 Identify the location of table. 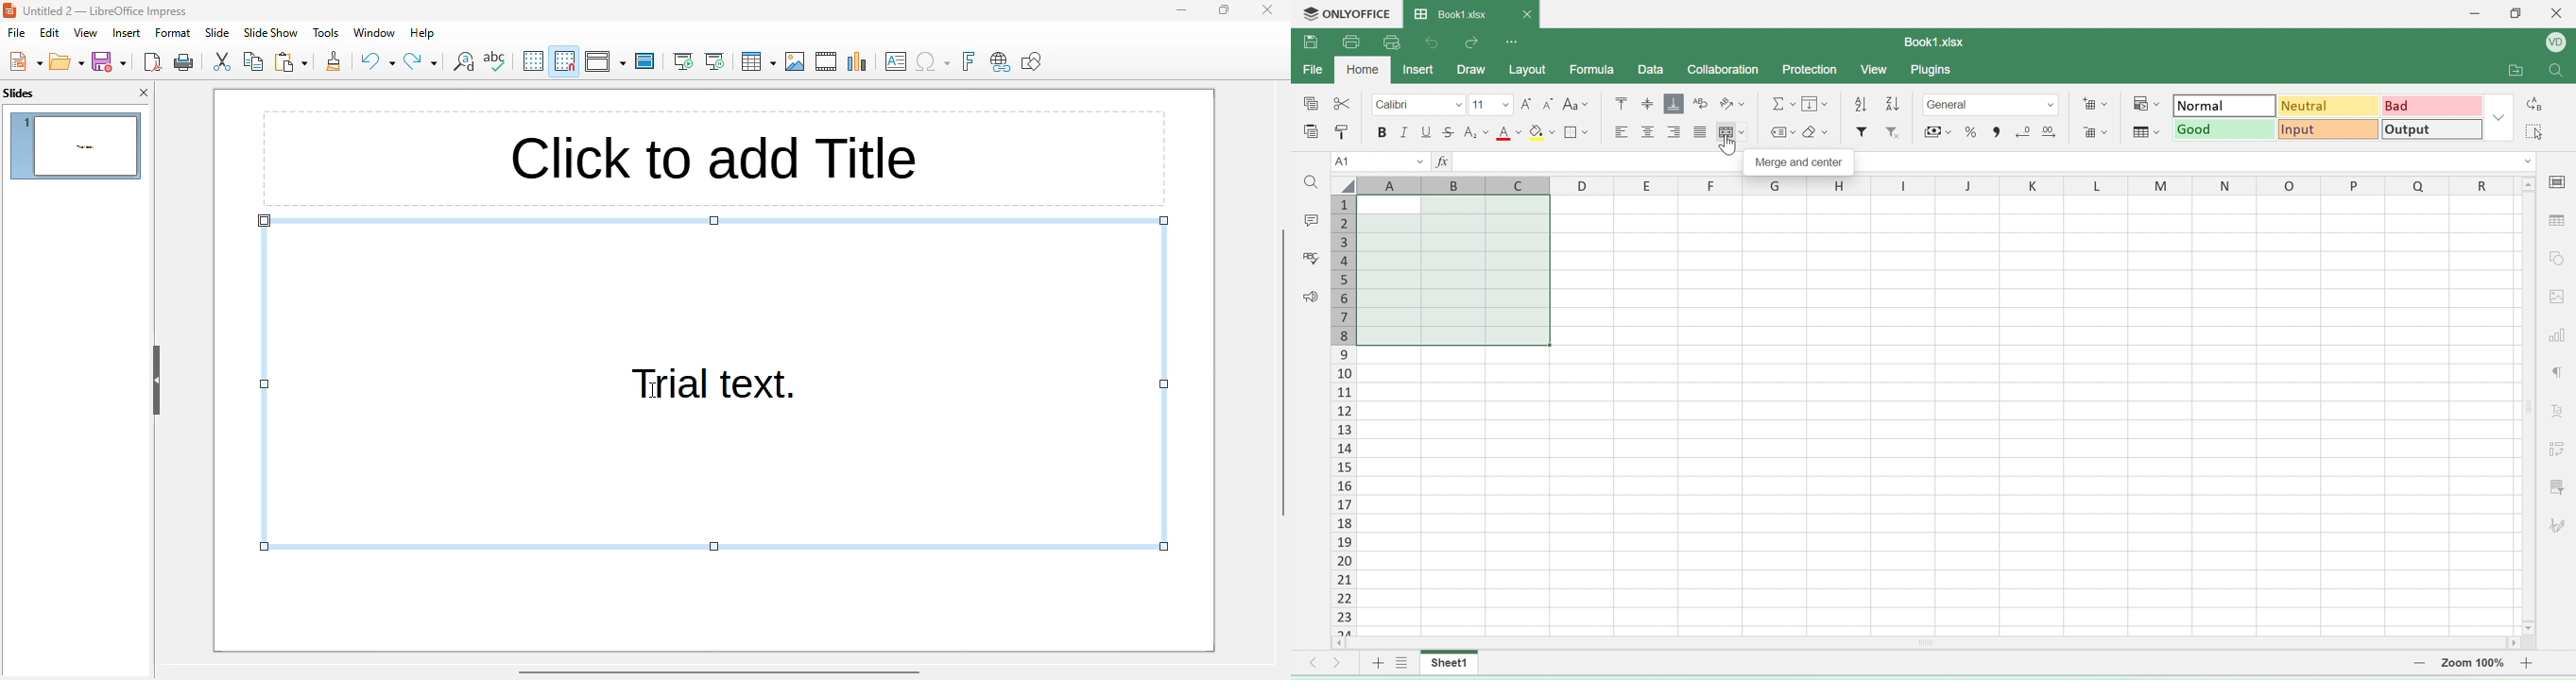
(2559, 224).